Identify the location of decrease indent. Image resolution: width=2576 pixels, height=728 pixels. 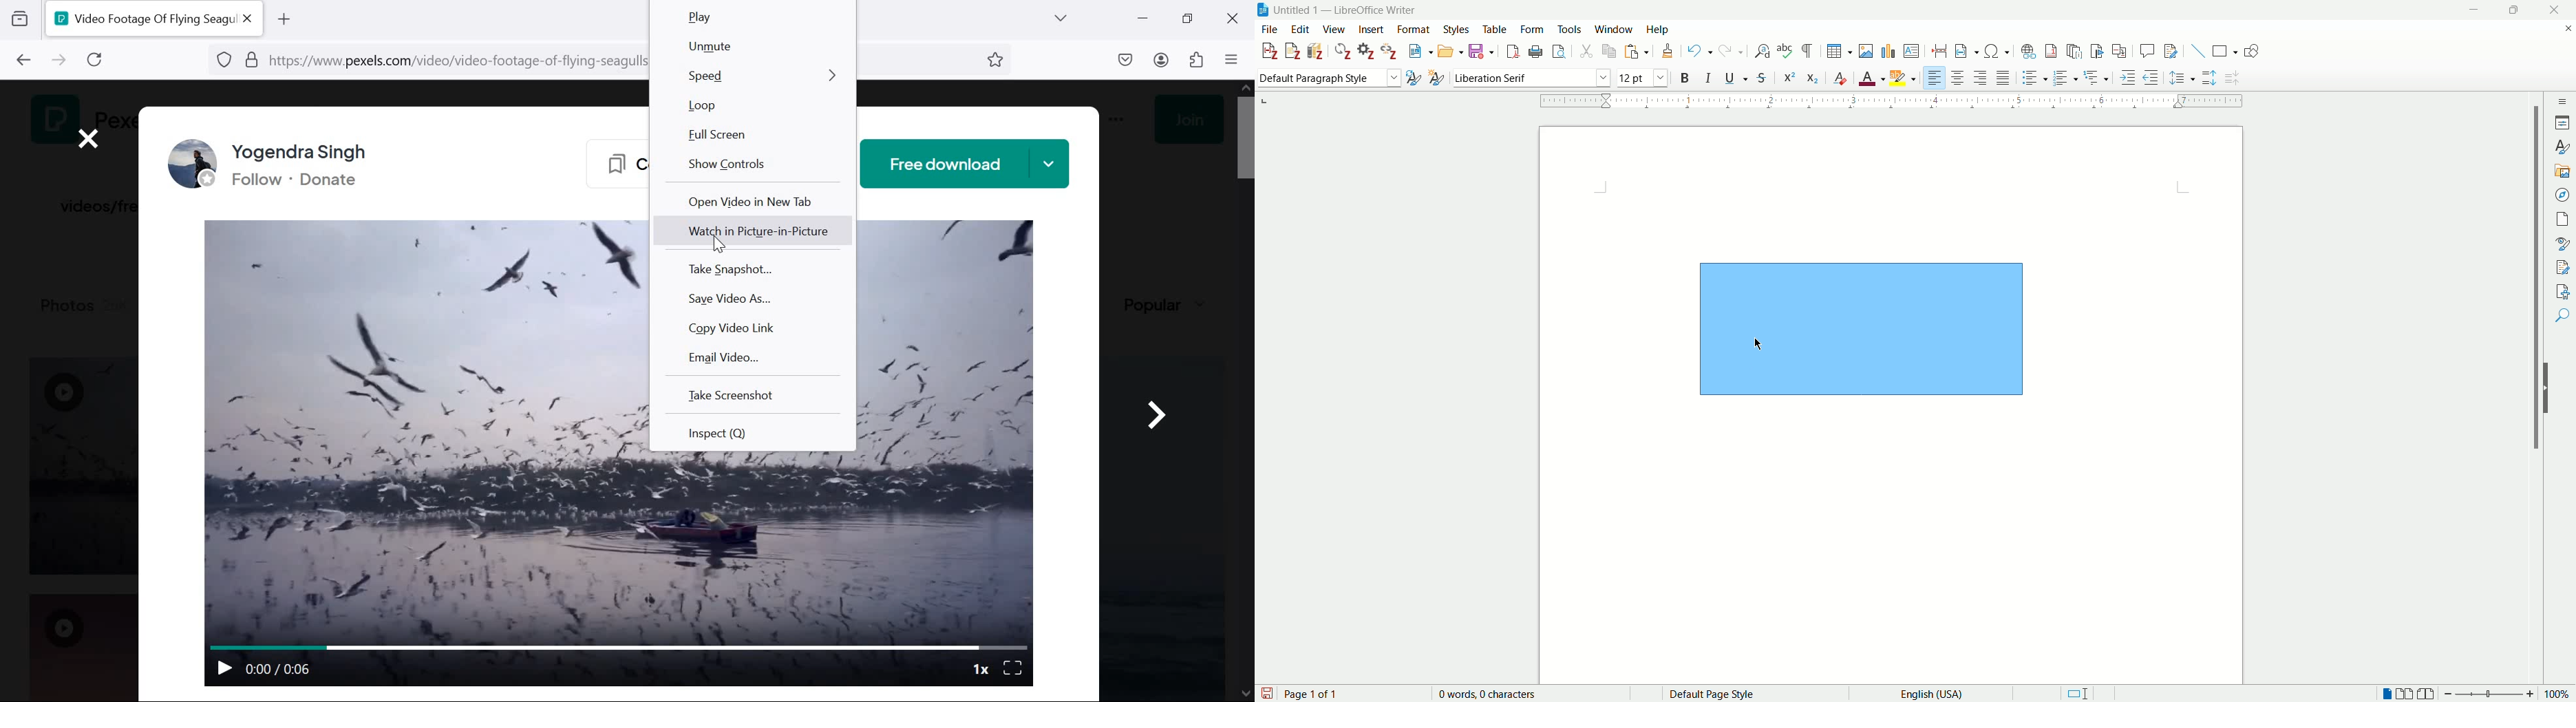
(2151, 78).